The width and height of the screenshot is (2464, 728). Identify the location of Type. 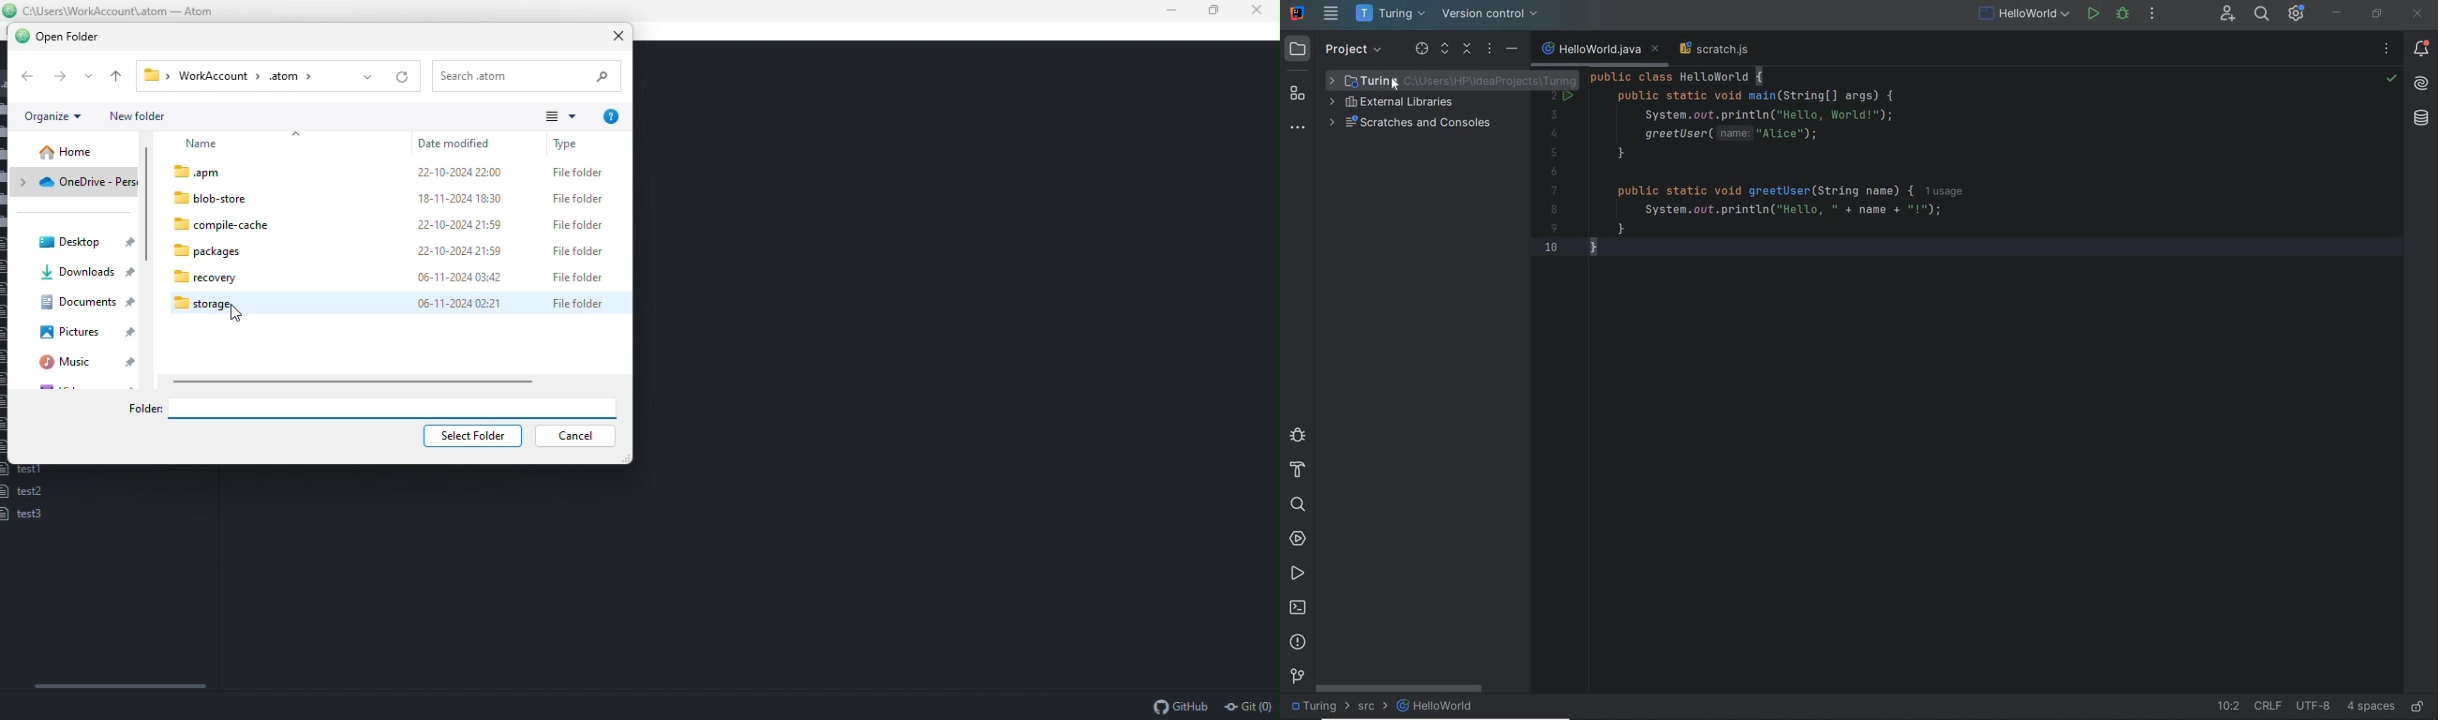
(586, 143).